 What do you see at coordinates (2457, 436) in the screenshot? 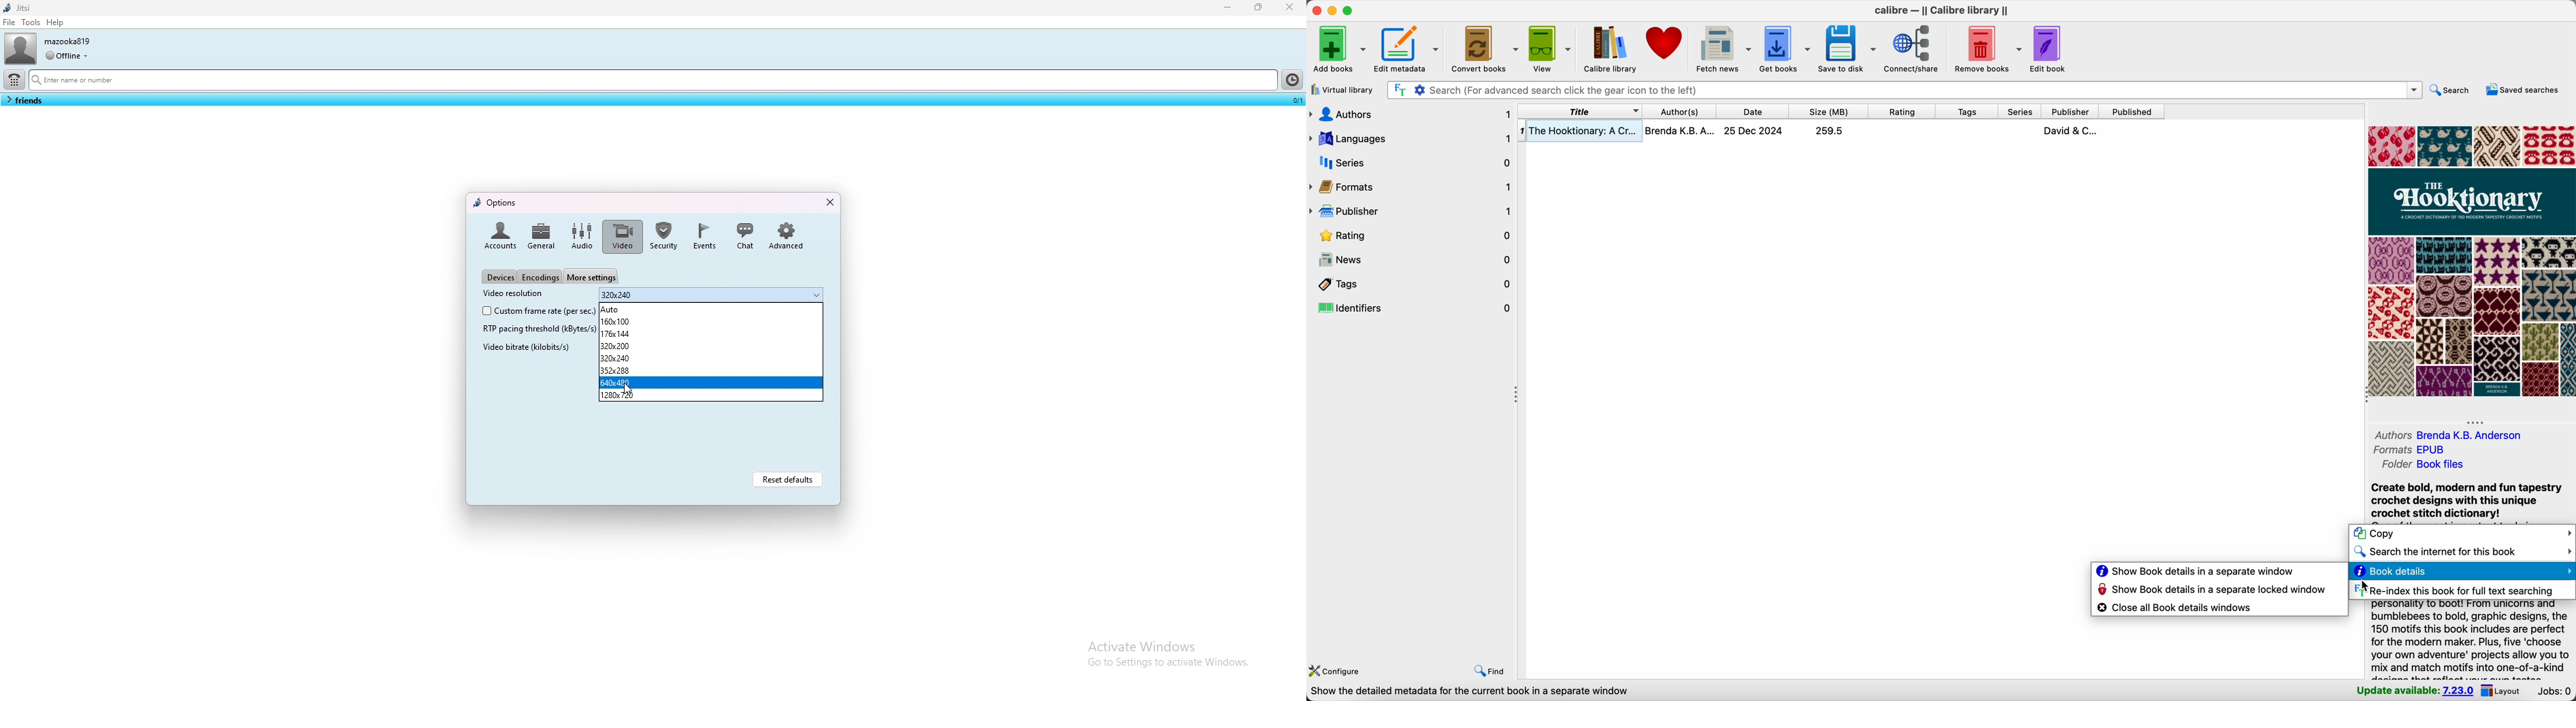
I see `authors` at bounding box center [2457, 436].